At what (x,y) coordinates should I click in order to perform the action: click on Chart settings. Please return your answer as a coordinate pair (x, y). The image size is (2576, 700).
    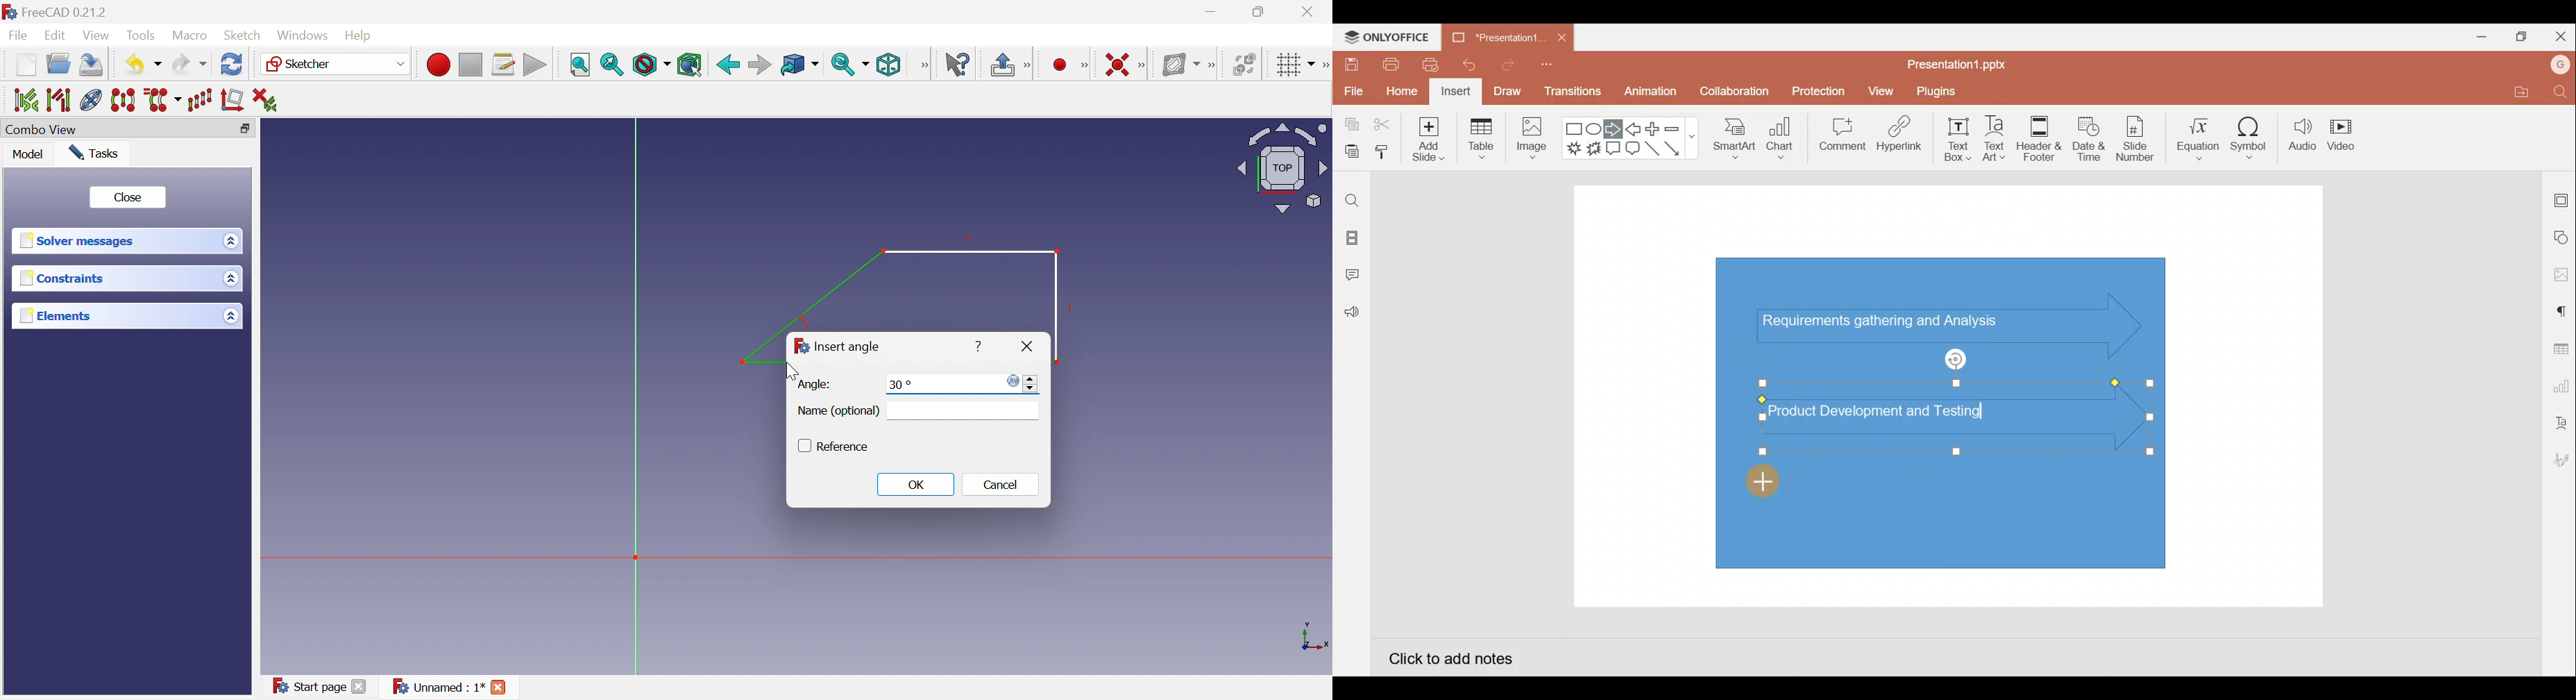
    Looking at the image, I should click on (2559, 384).